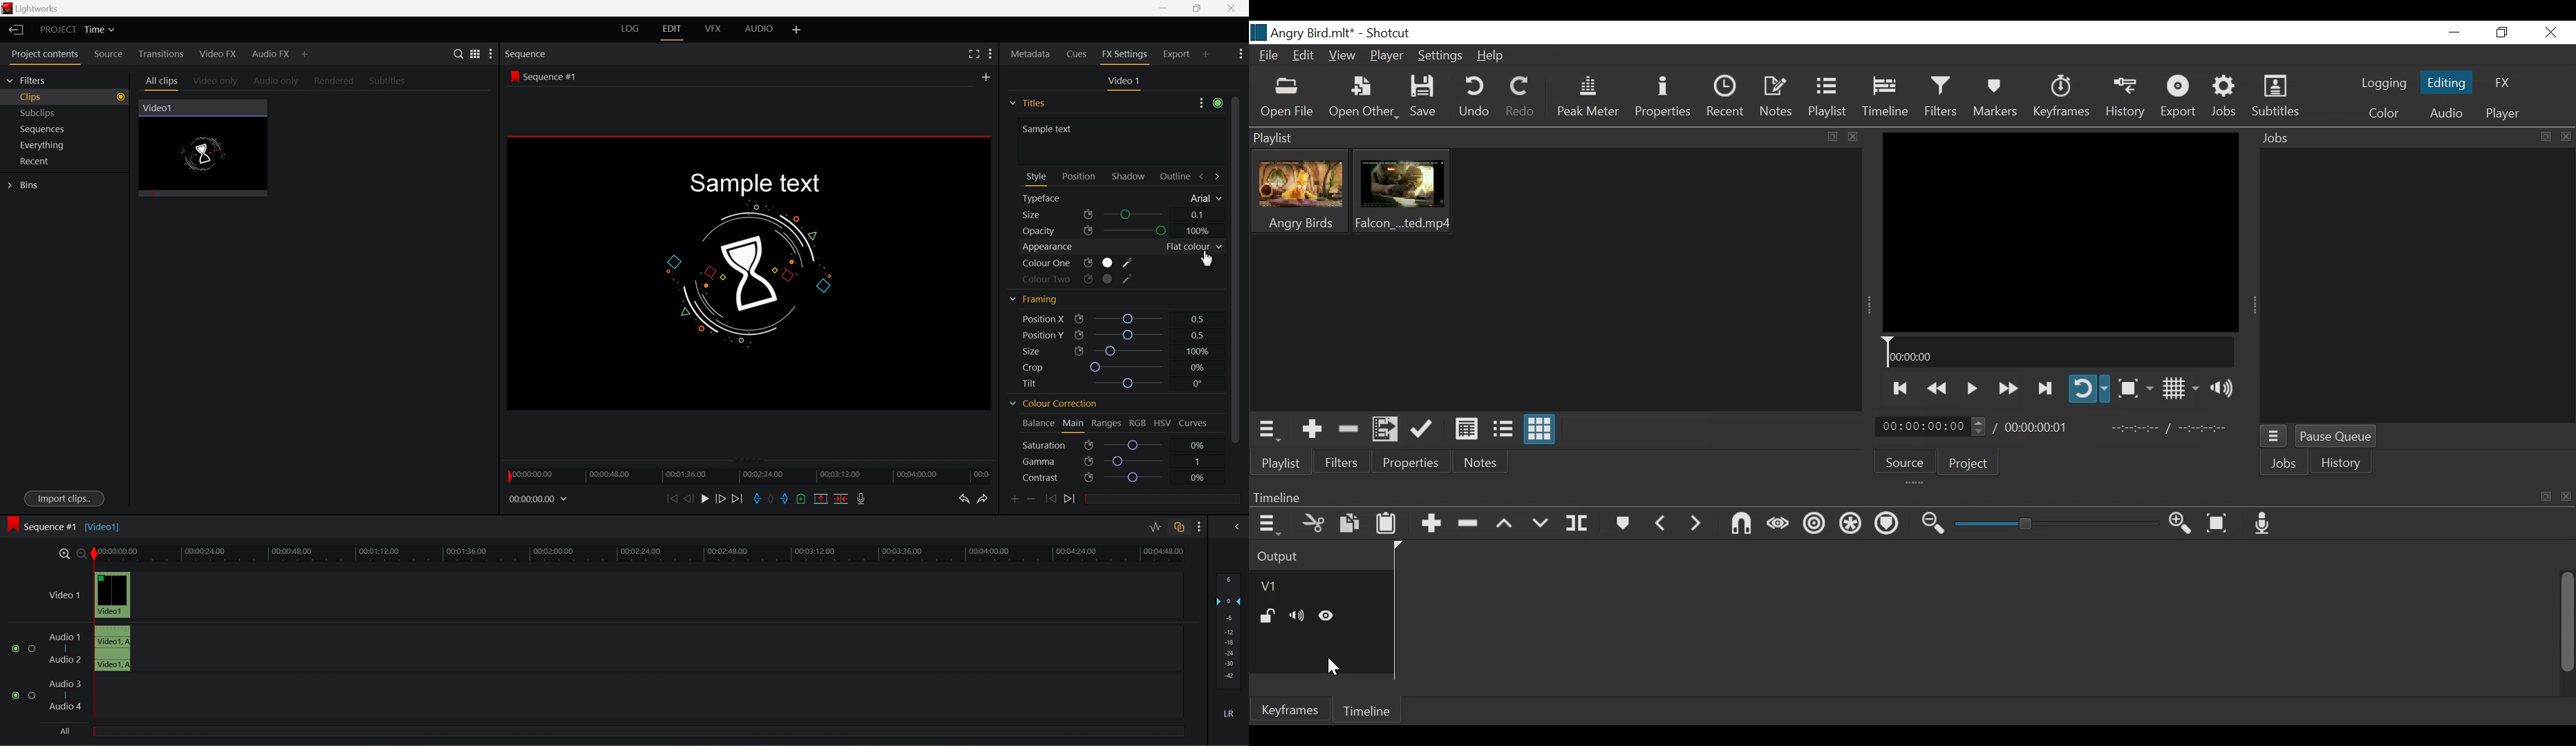  I want to click on shadow, so click(1131, 176).